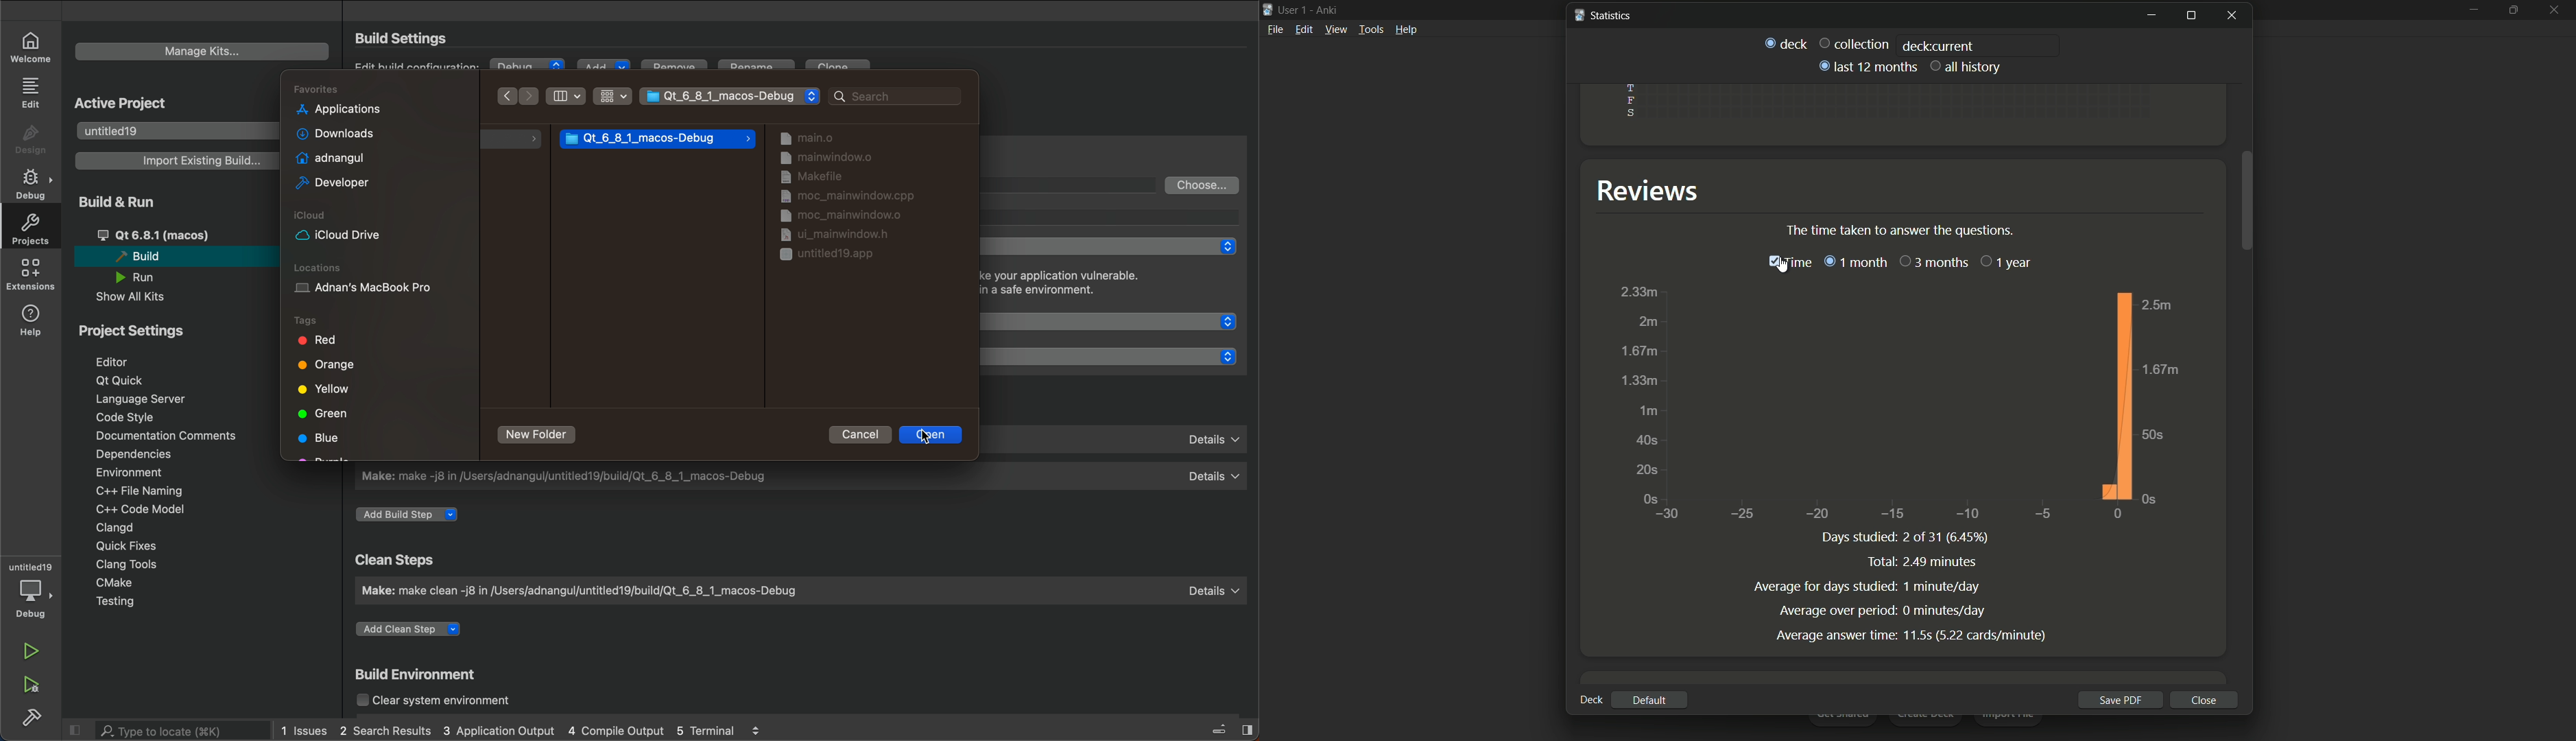 The width and height of the screenshot is (2576, 756). What do you see at coordinates (1866, 67) in the screenshot?
I see `last 12 months` at bounding box center [1866, 67].